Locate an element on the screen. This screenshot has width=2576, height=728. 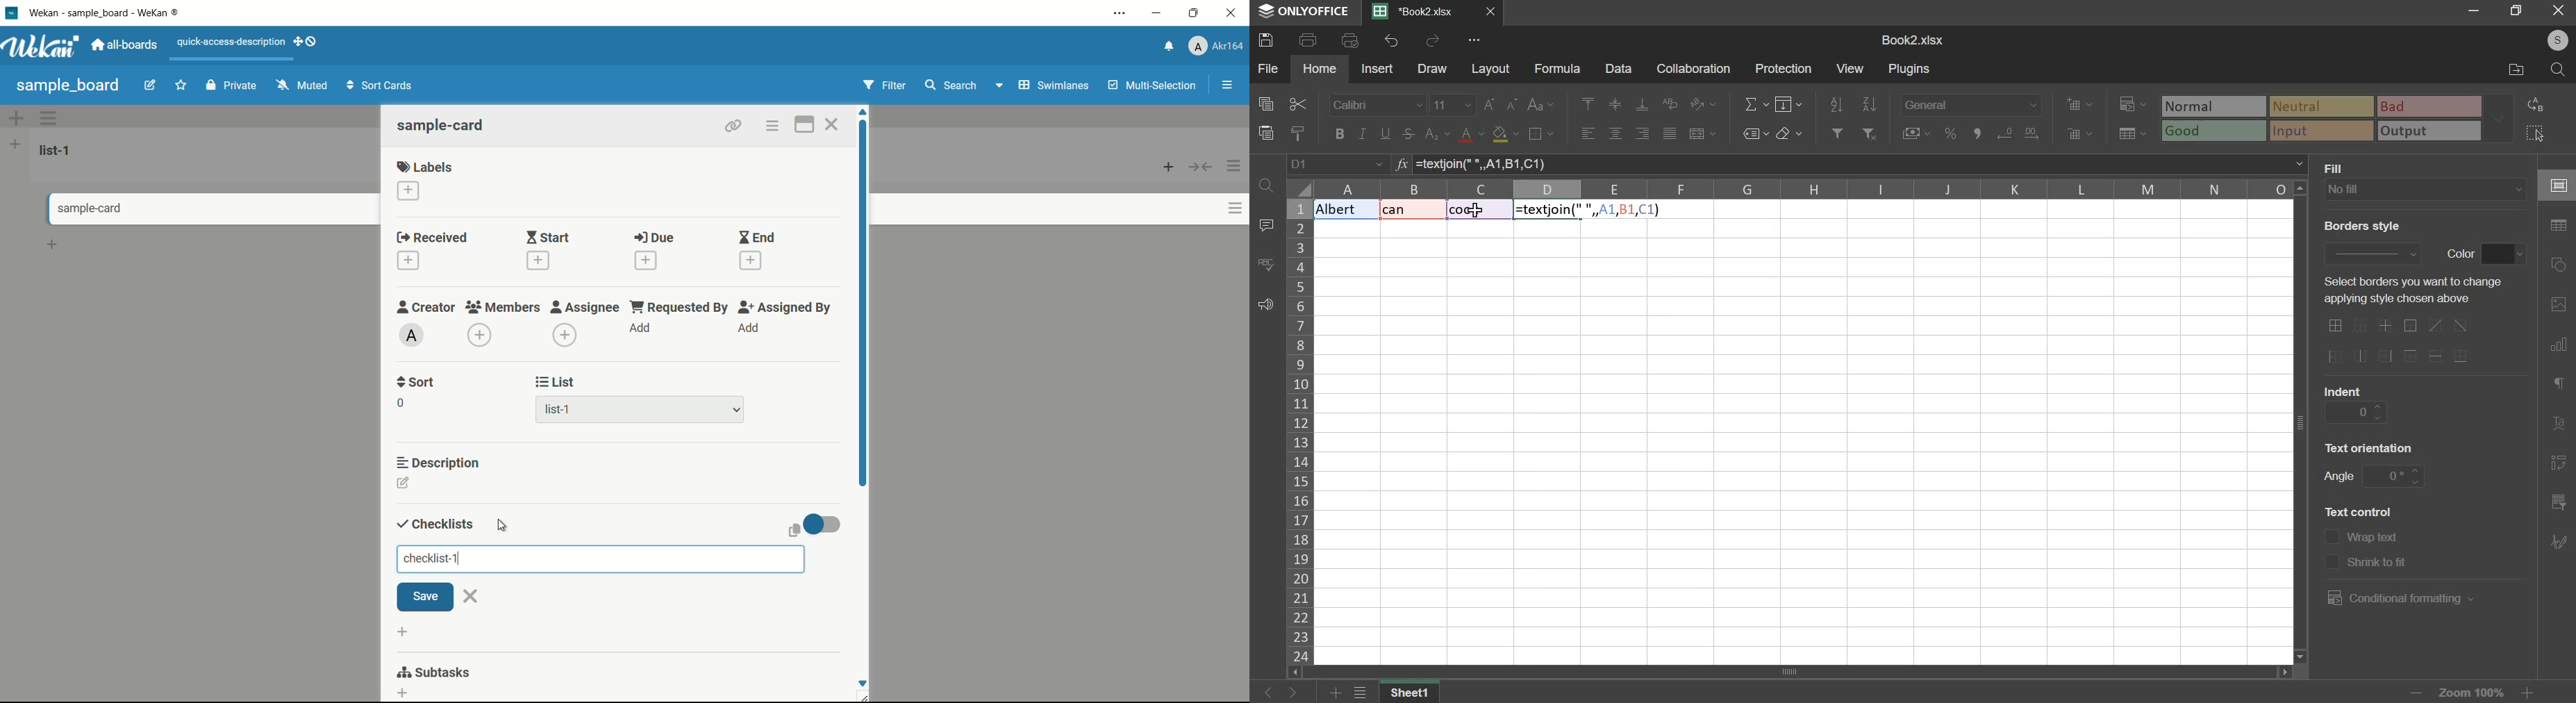
description is located at coordinates (439, 462).